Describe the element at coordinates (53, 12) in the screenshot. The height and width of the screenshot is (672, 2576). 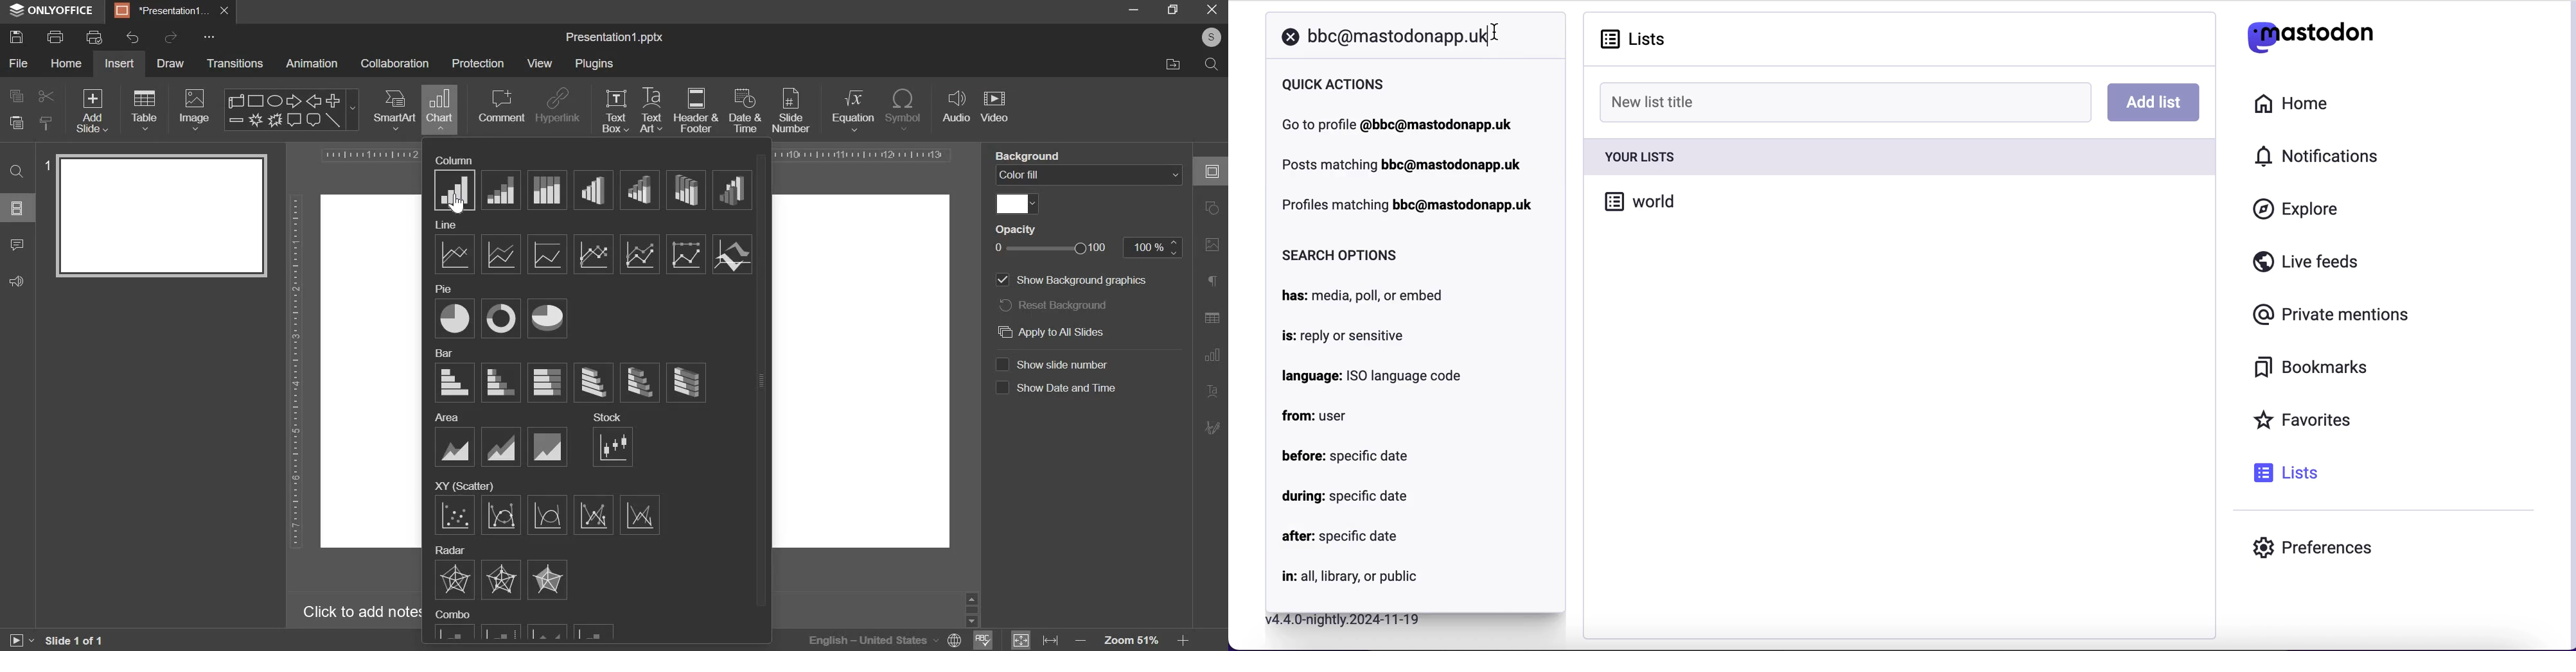
I see `window name` at that location.